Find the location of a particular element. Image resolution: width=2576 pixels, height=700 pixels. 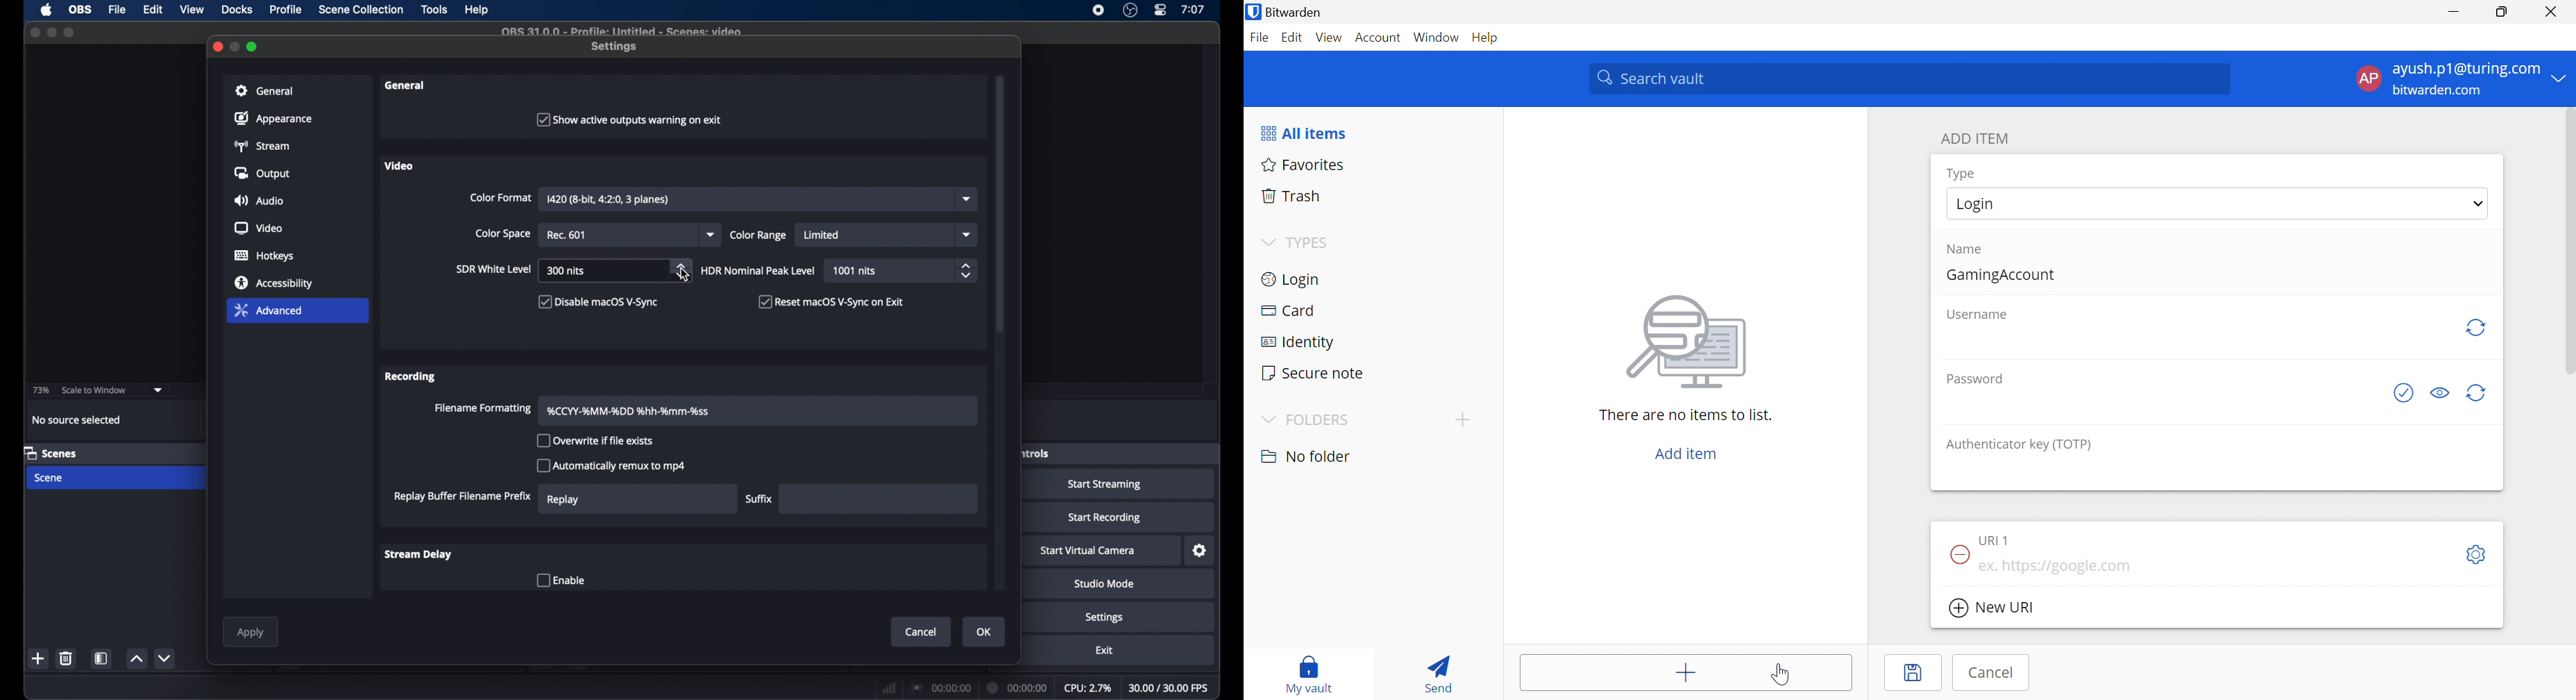

Settings is located at coordinates (2479, 554).